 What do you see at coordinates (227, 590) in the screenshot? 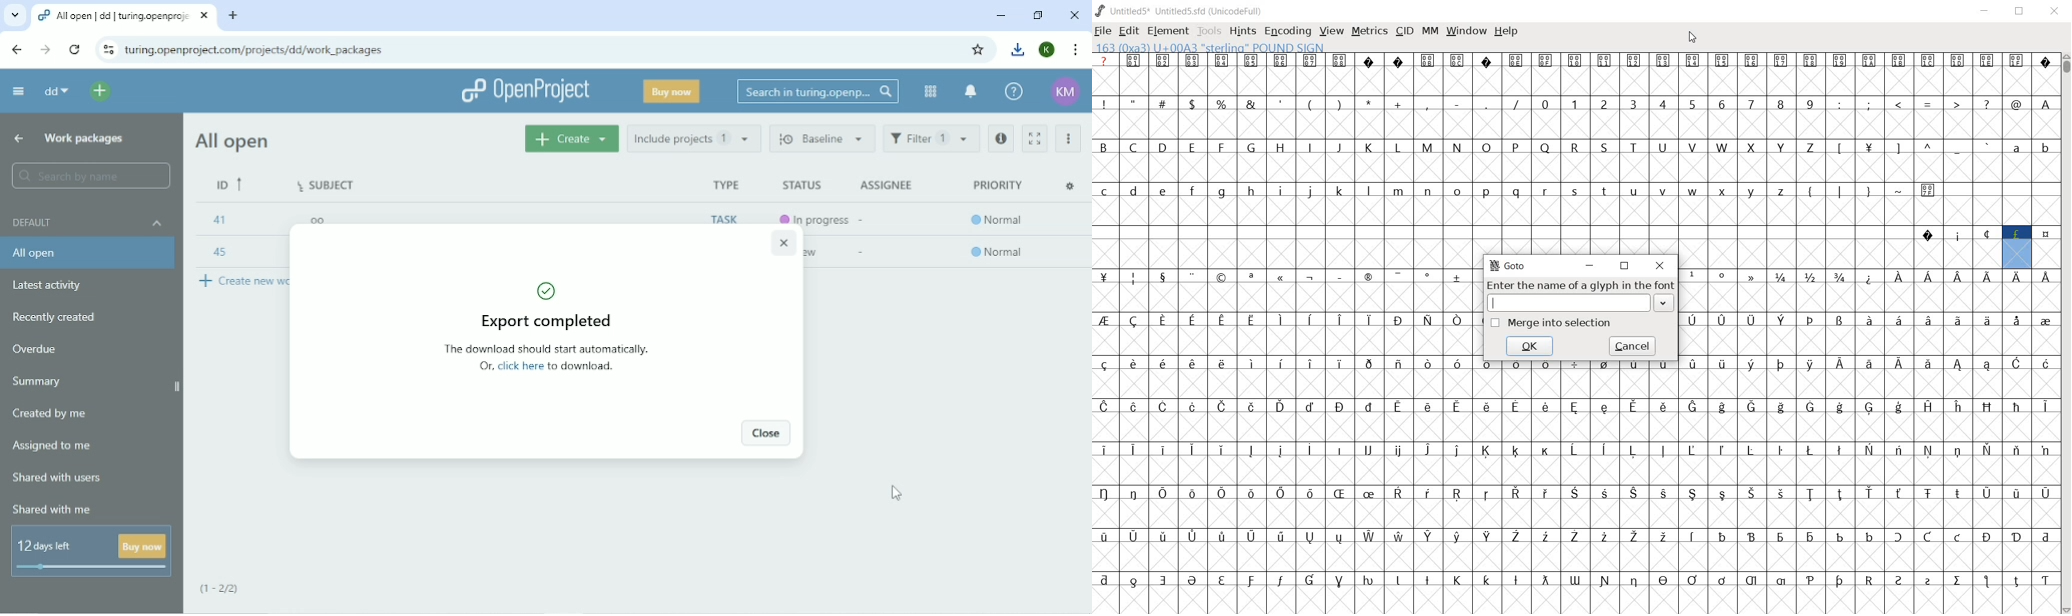
I see `(1-2/2)` at bounding box center [227, 590].